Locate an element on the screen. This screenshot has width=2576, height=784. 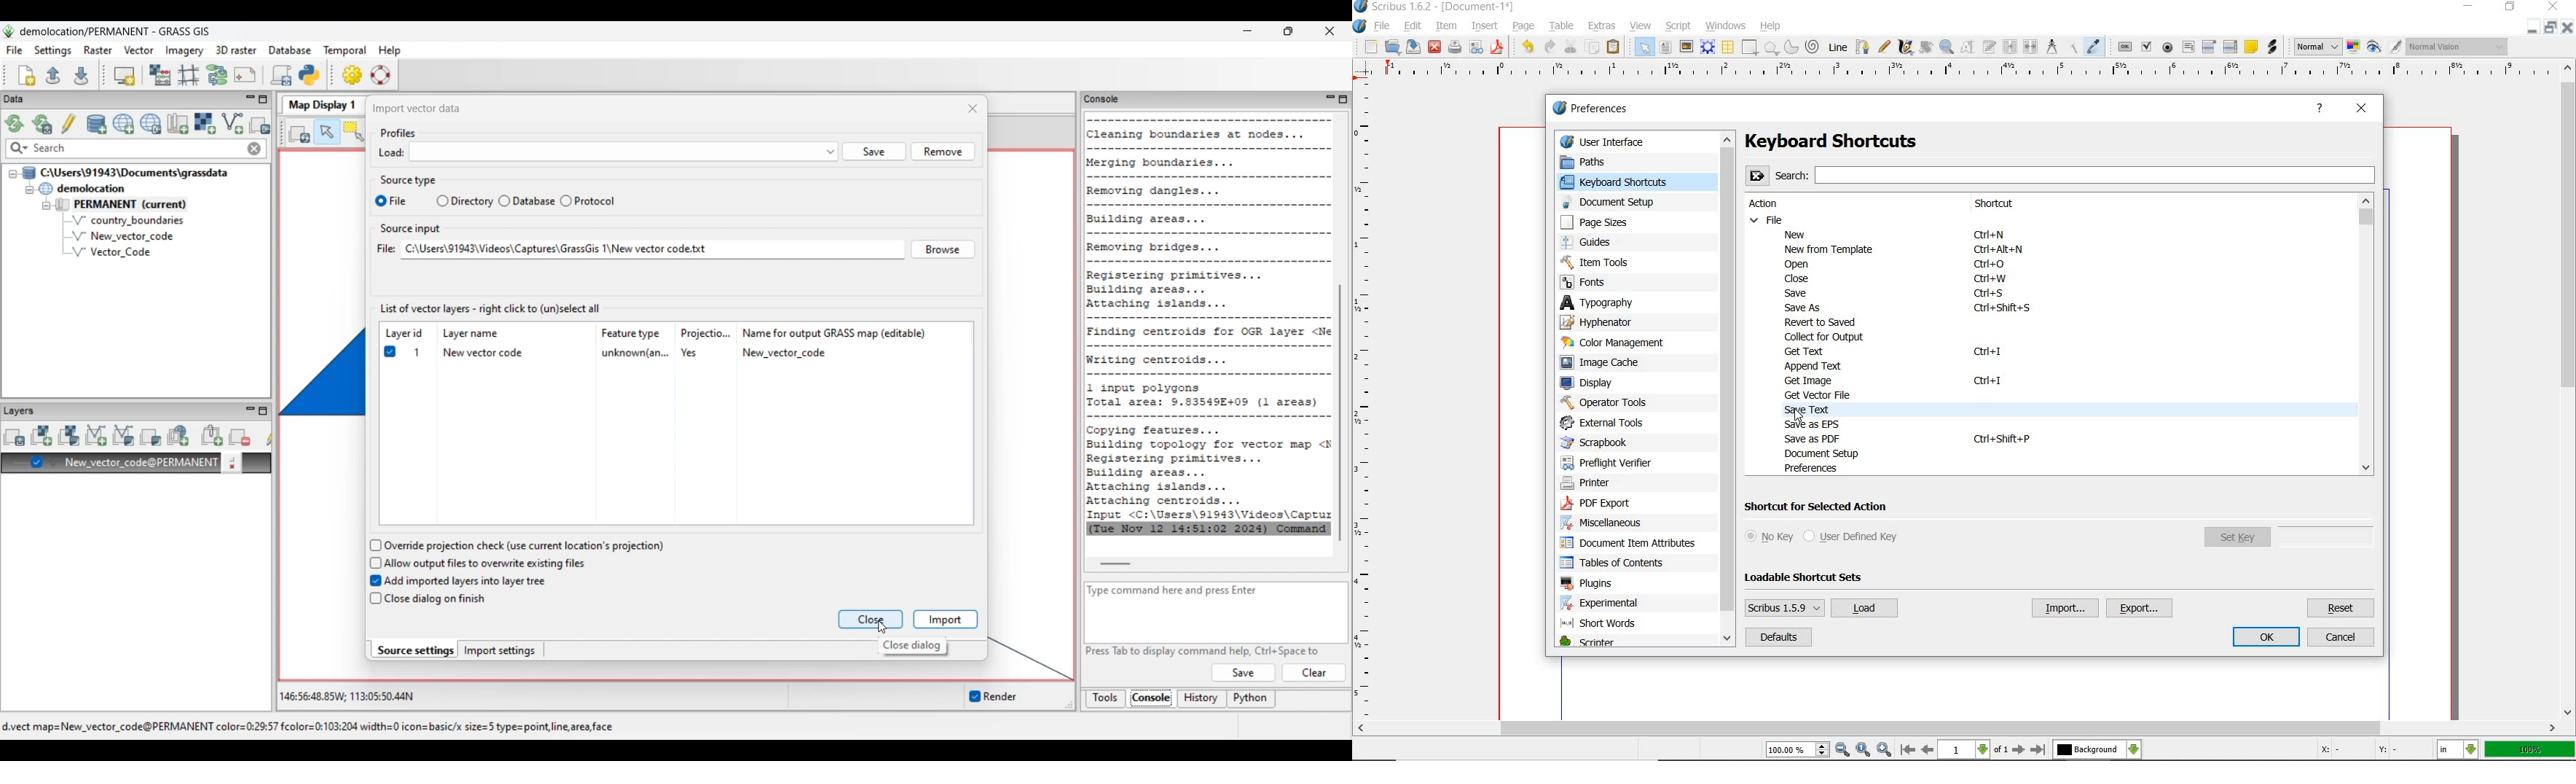
line is located at coordinates (1837, 47).